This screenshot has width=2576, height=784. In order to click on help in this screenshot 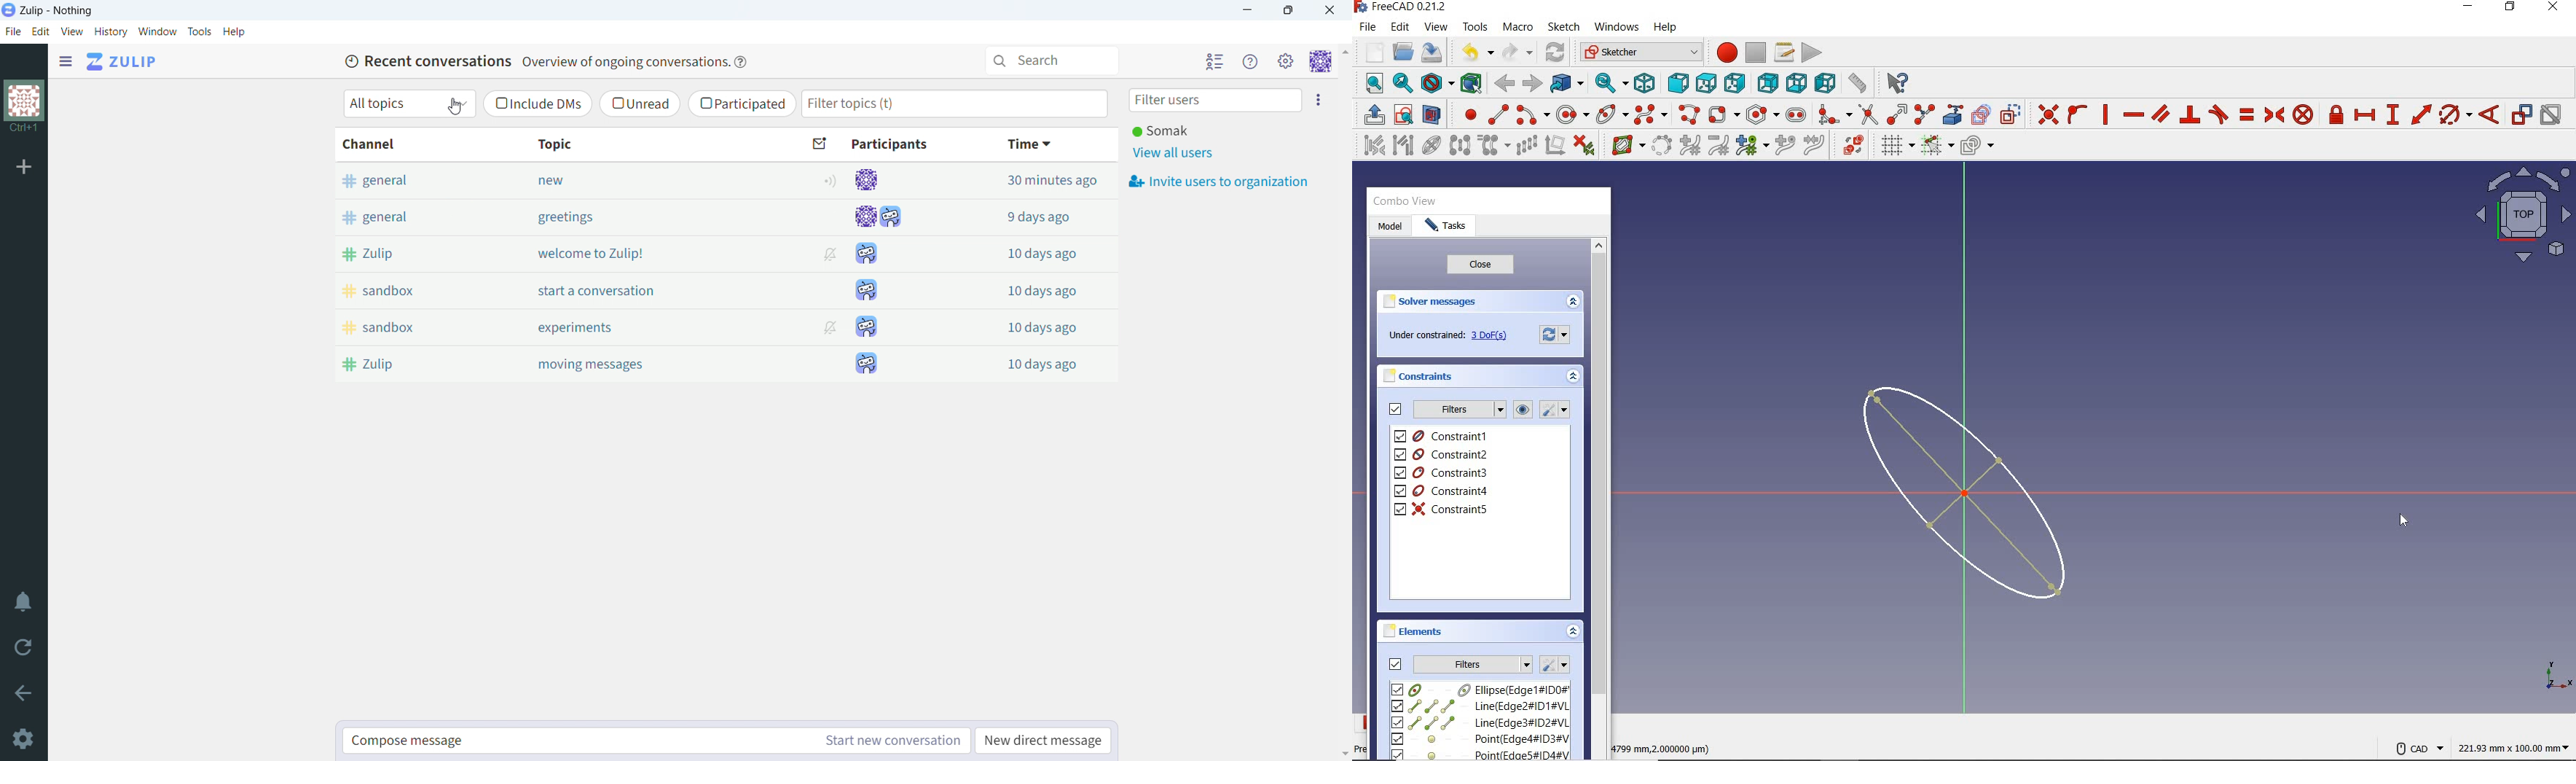, I will do `click(739, 62)`.